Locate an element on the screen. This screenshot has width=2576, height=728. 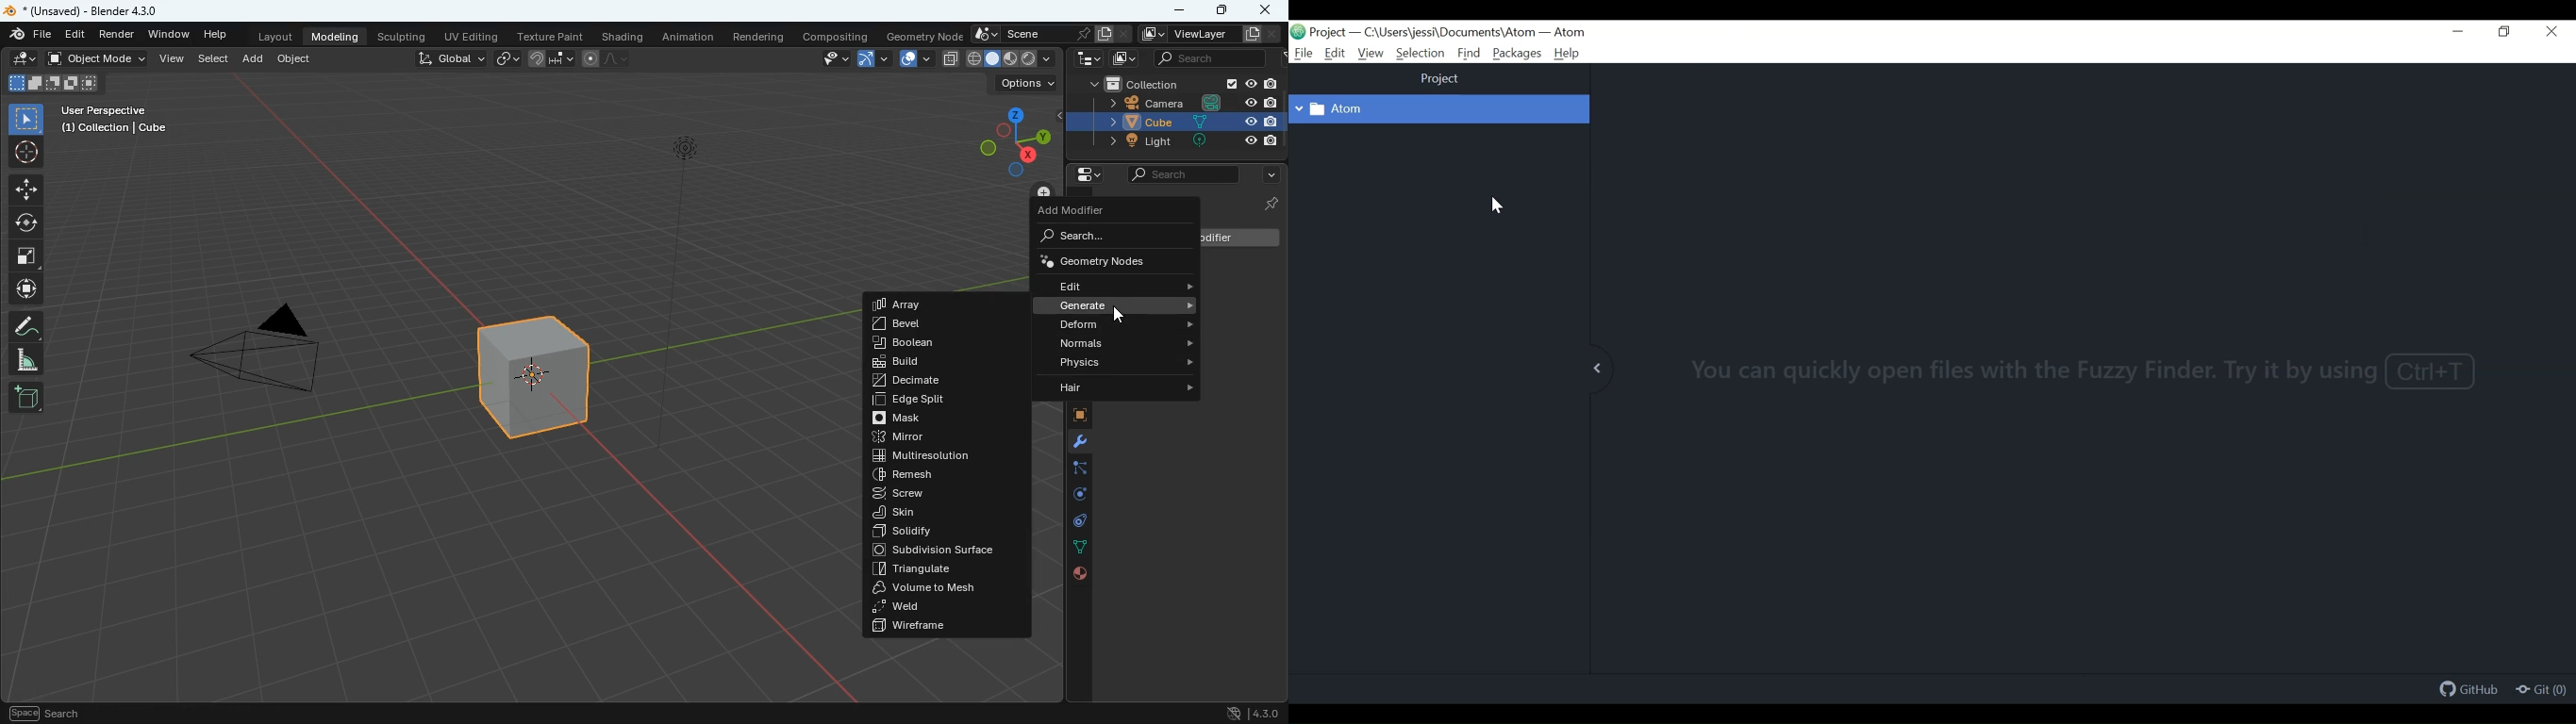
Github is located at coordinates (2470, 691).